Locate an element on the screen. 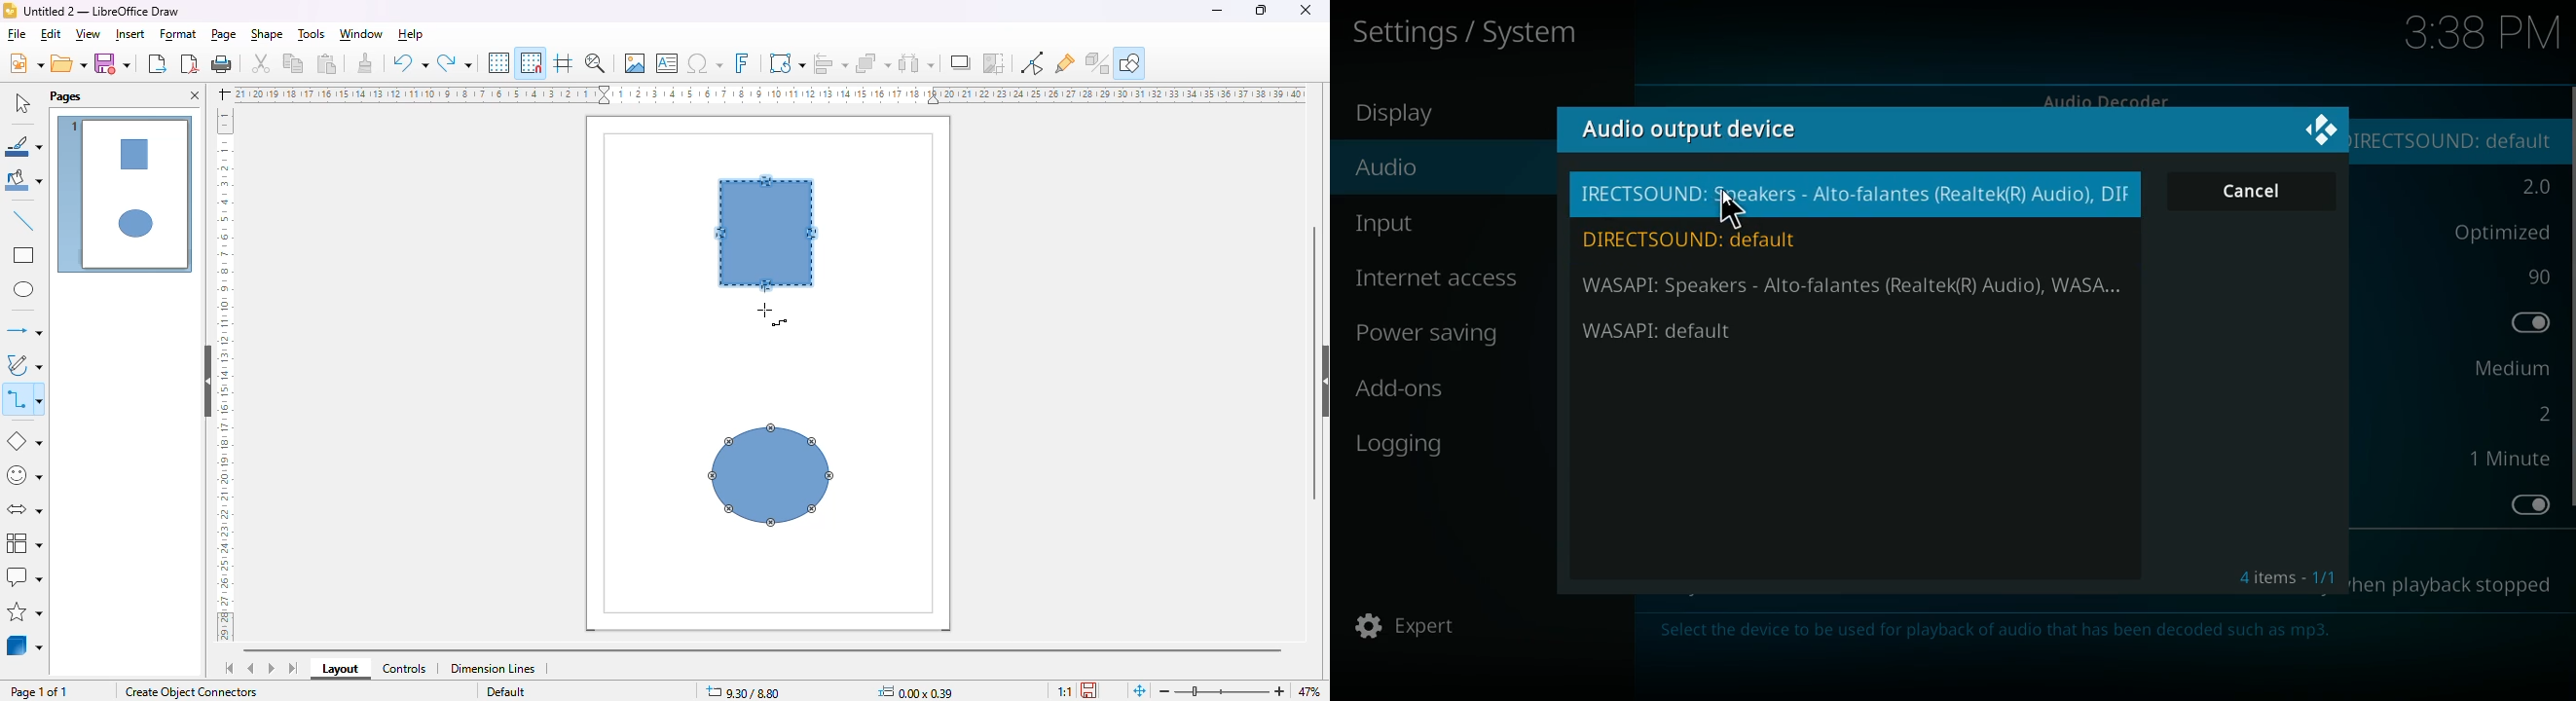  zoom out is located at coordinates (1166, 691).